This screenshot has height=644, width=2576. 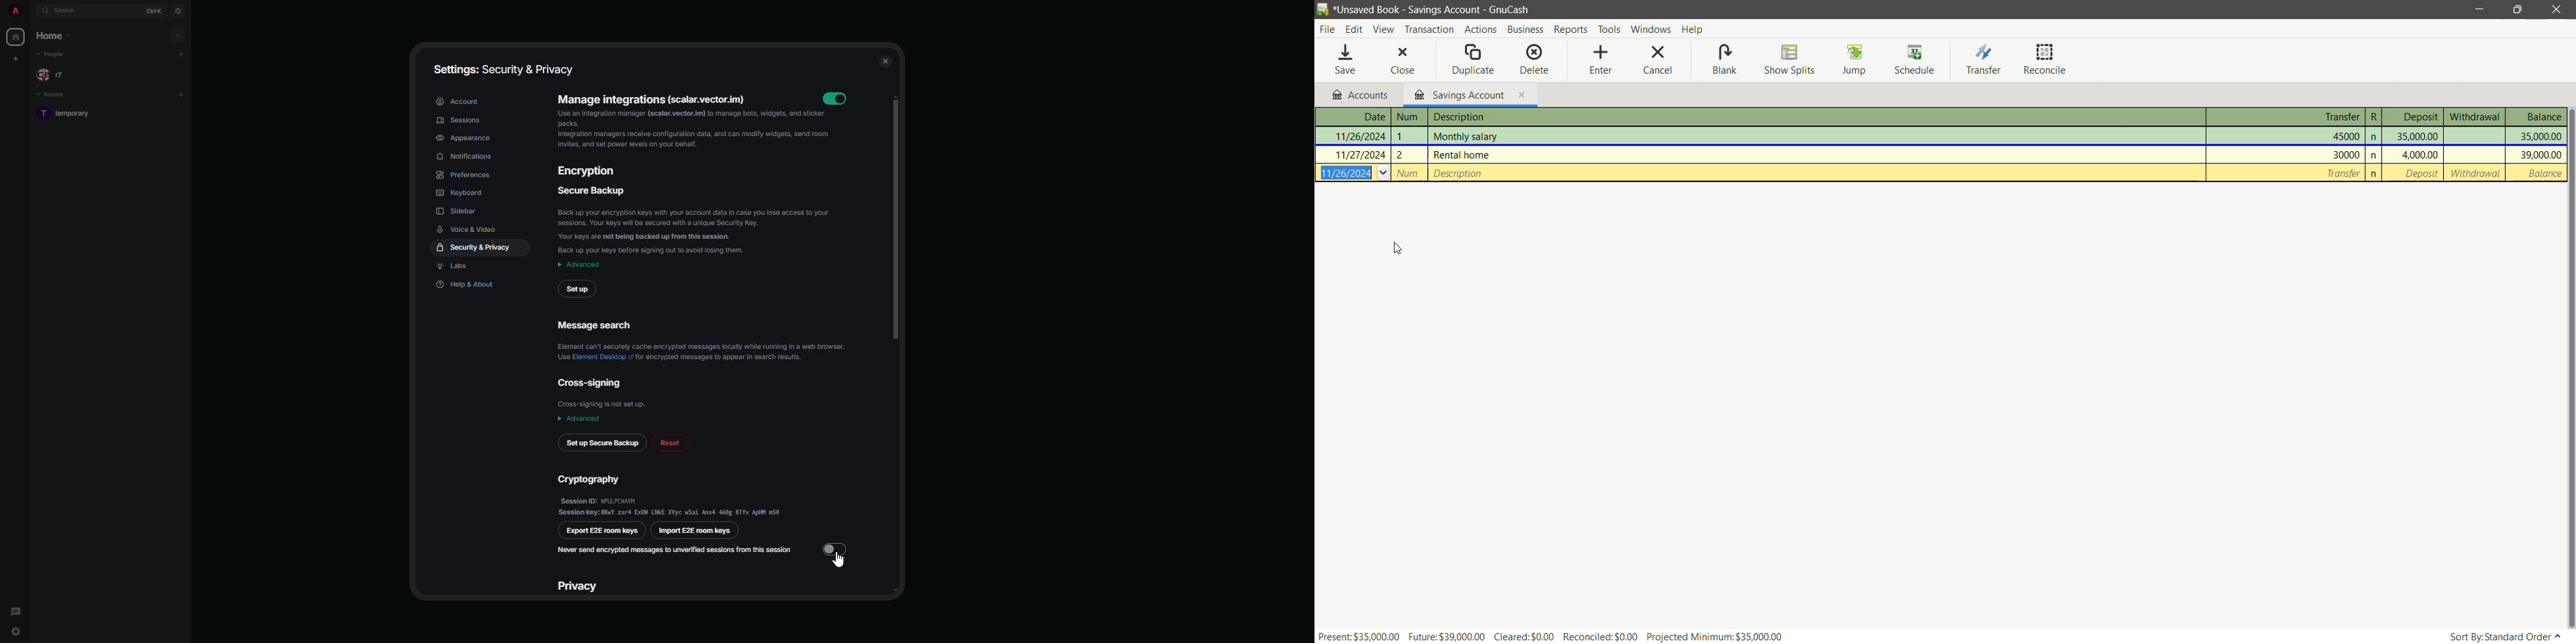 What do you see at coordinates (1474, 58) in the screenshot?
I see `Duplicate` at bounding box center [1474, 58].